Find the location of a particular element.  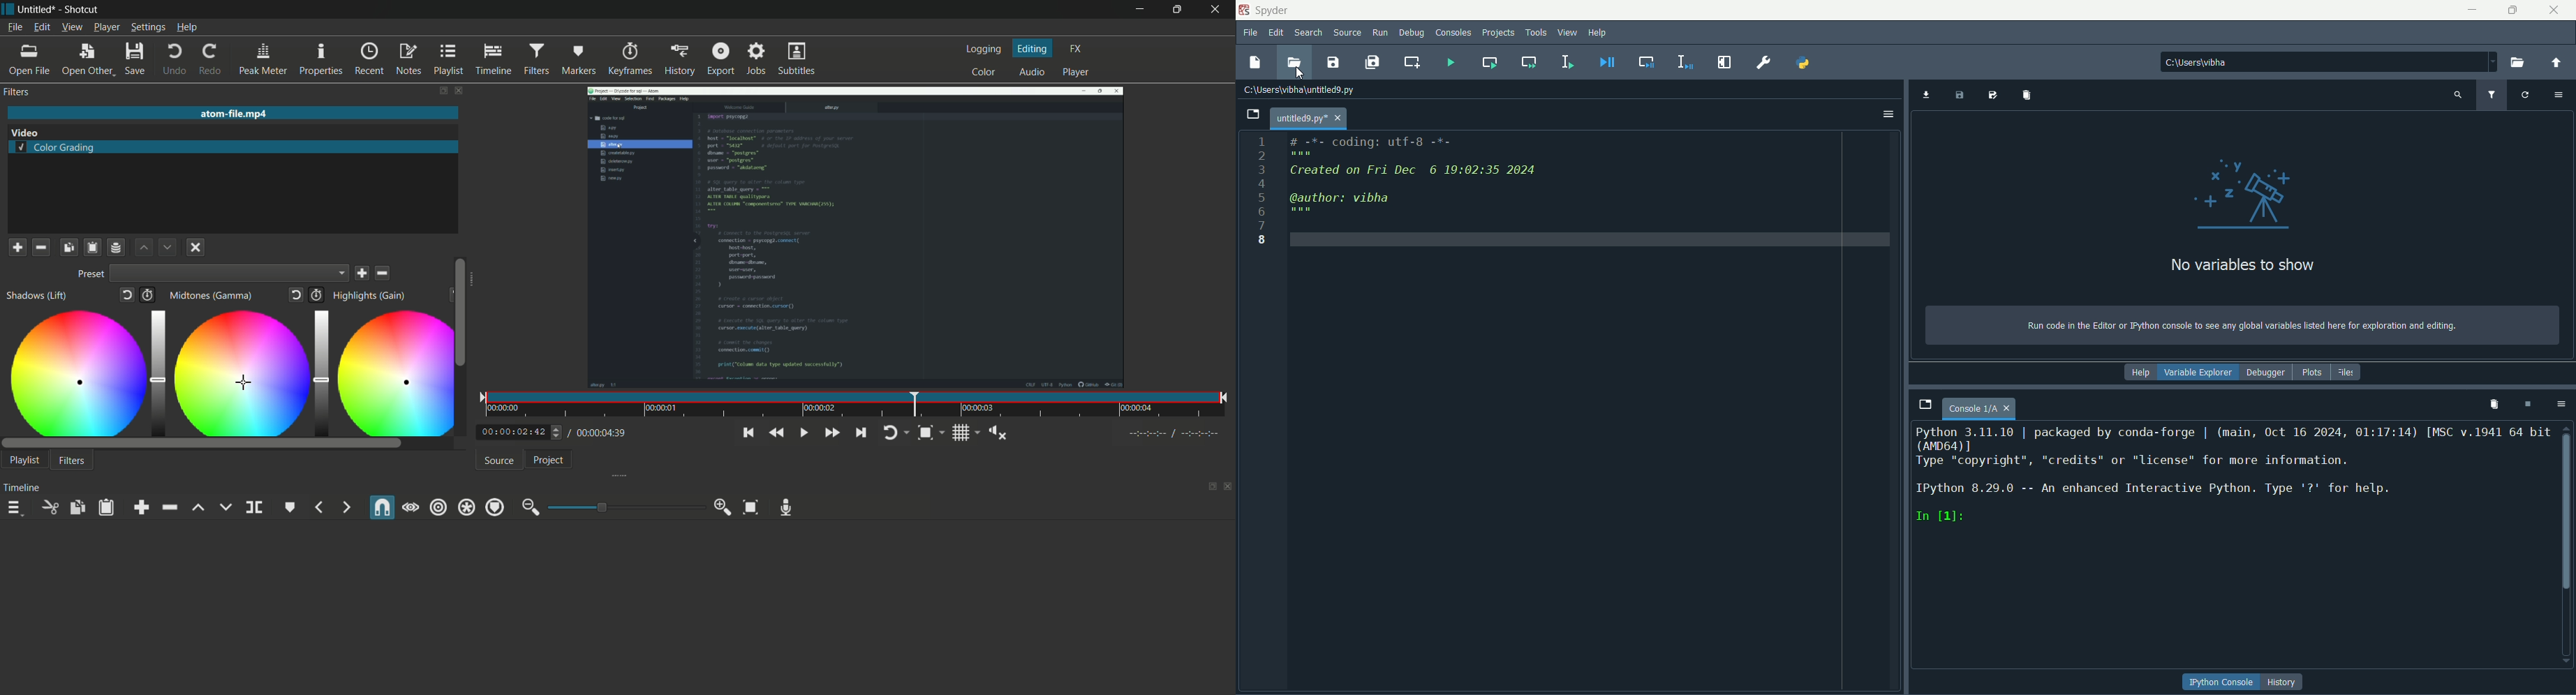

import data is located at coordinates (1927, 96).